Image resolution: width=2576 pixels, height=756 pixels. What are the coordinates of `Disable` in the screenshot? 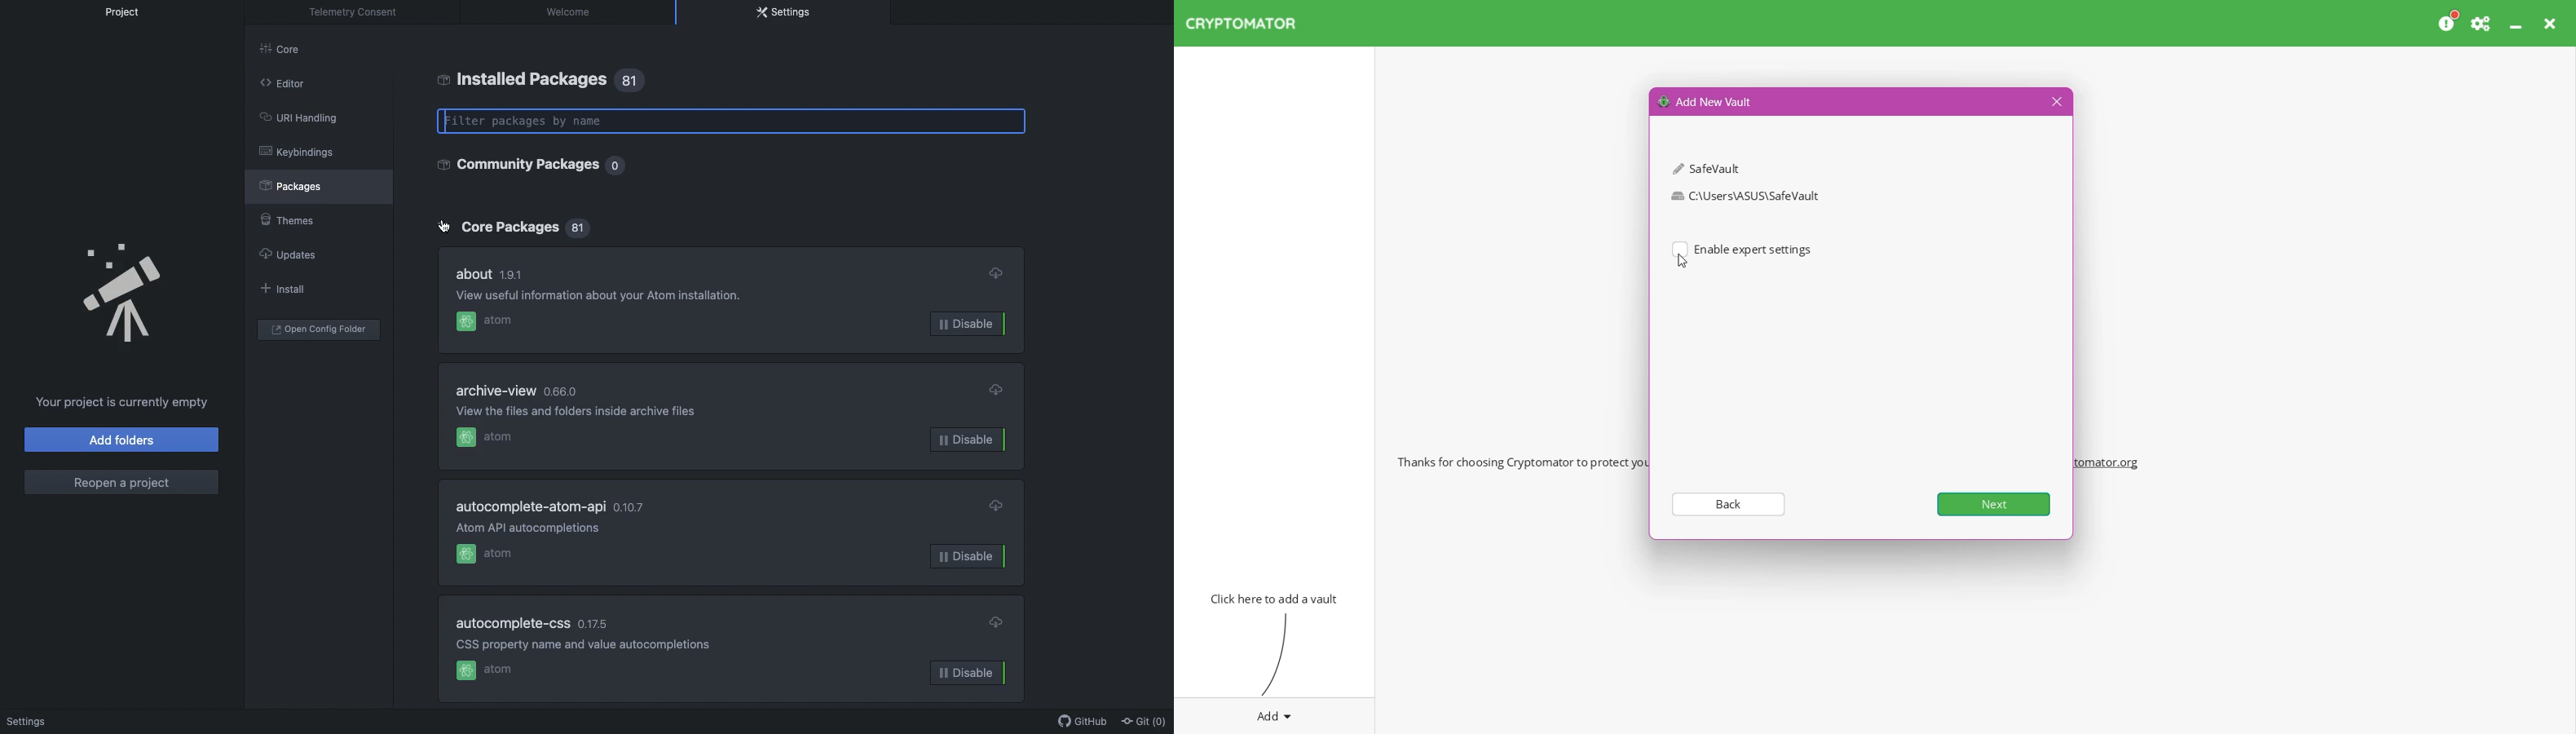 It's located at (969, 672).